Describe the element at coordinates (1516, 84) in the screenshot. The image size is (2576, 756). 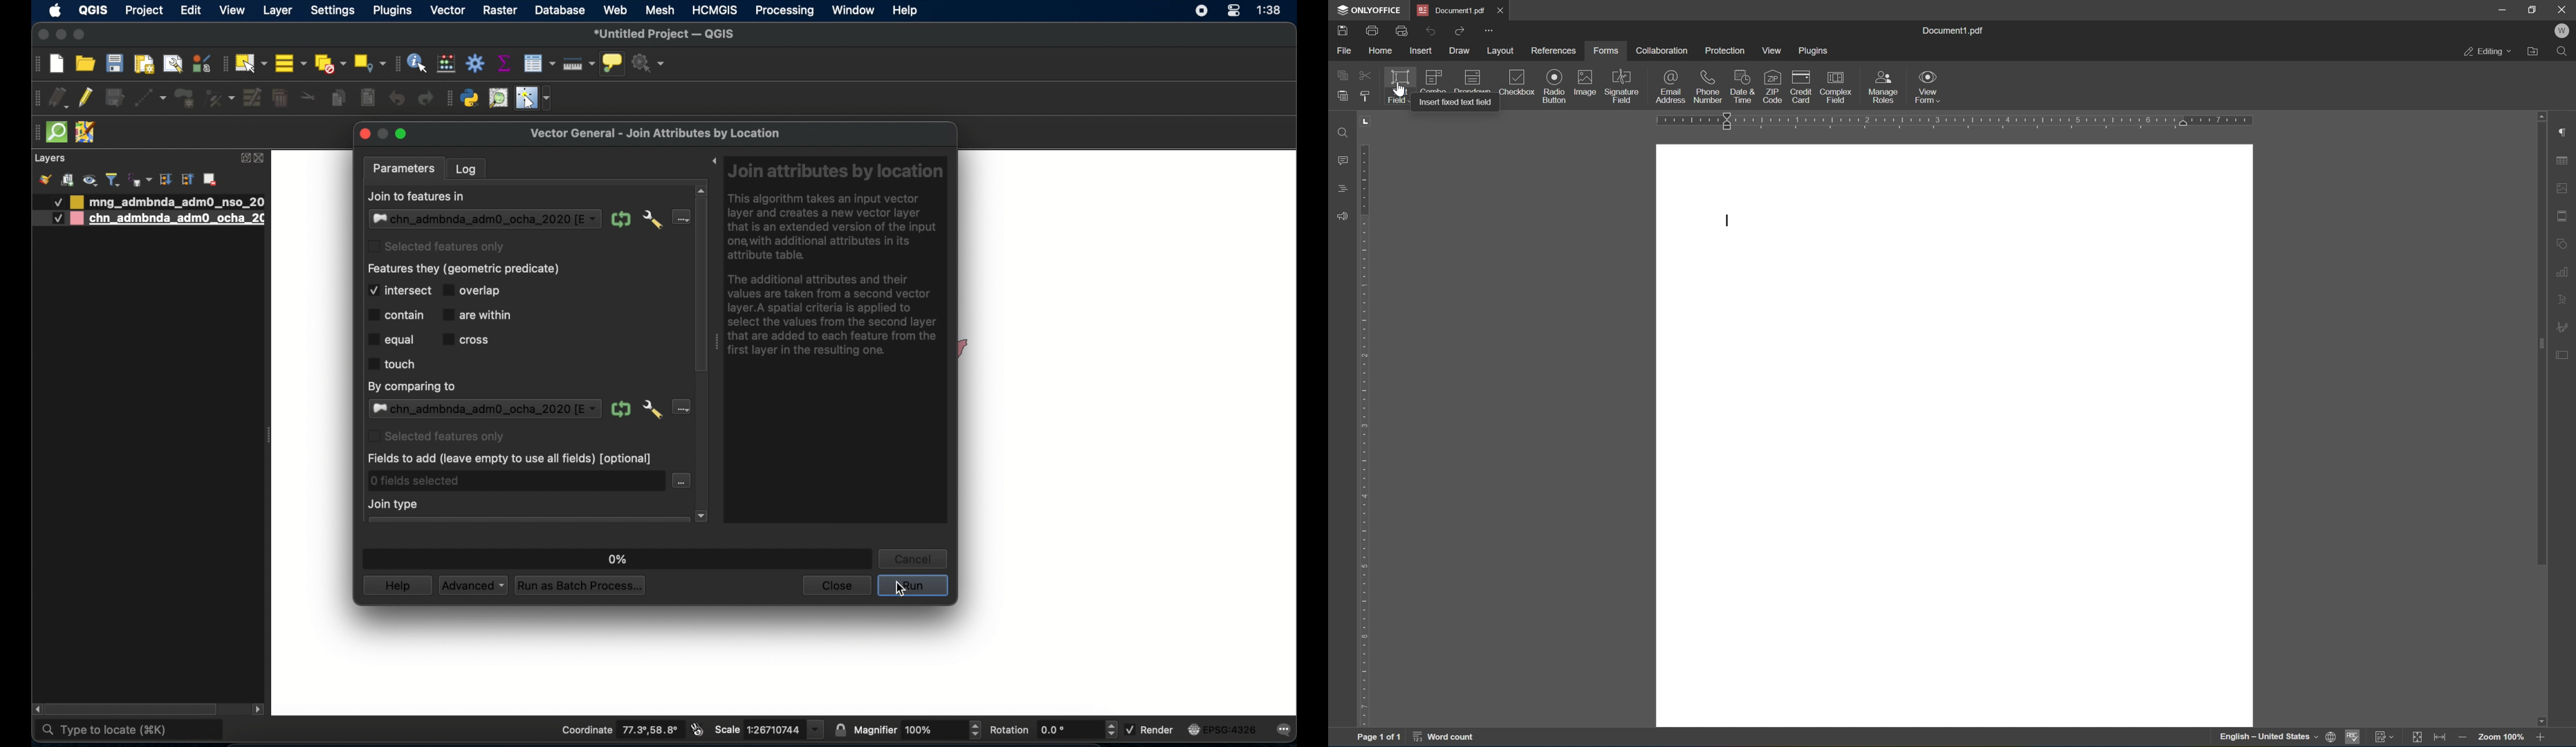
I see `checkbox` at that location.